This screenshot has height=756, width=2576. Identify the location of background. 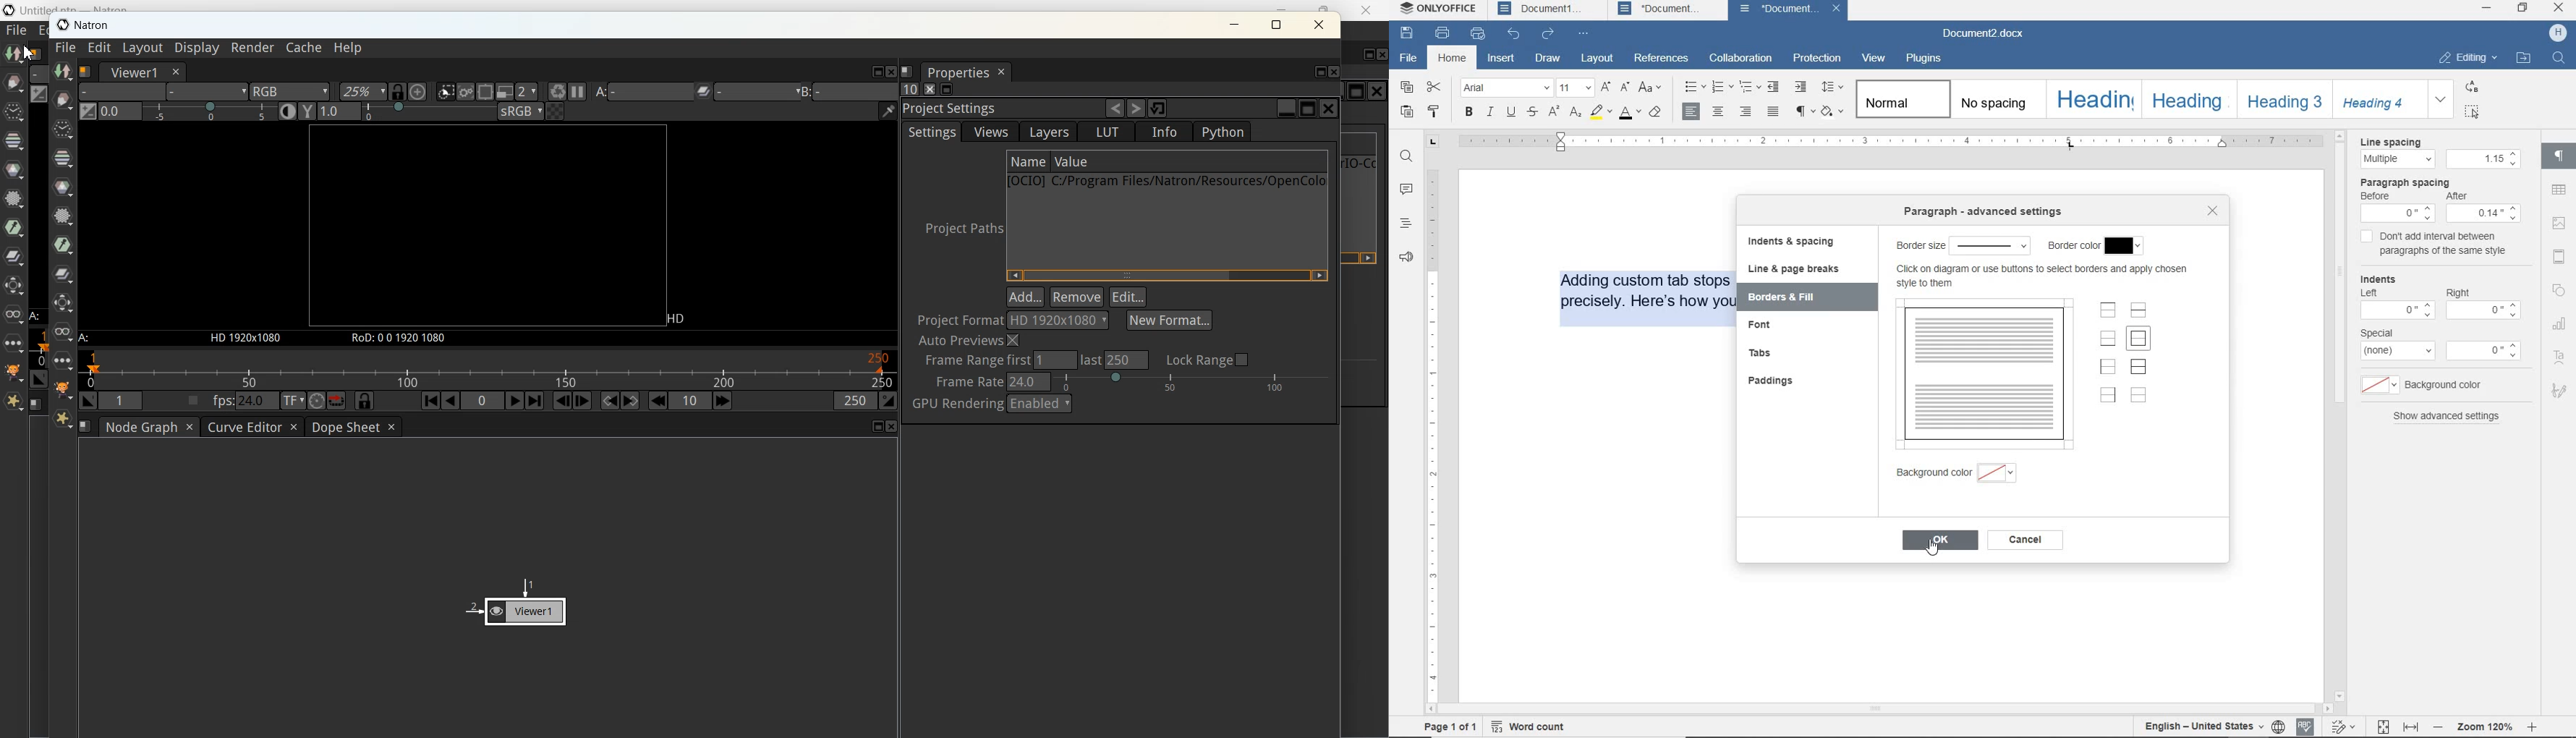
(1932, 472).